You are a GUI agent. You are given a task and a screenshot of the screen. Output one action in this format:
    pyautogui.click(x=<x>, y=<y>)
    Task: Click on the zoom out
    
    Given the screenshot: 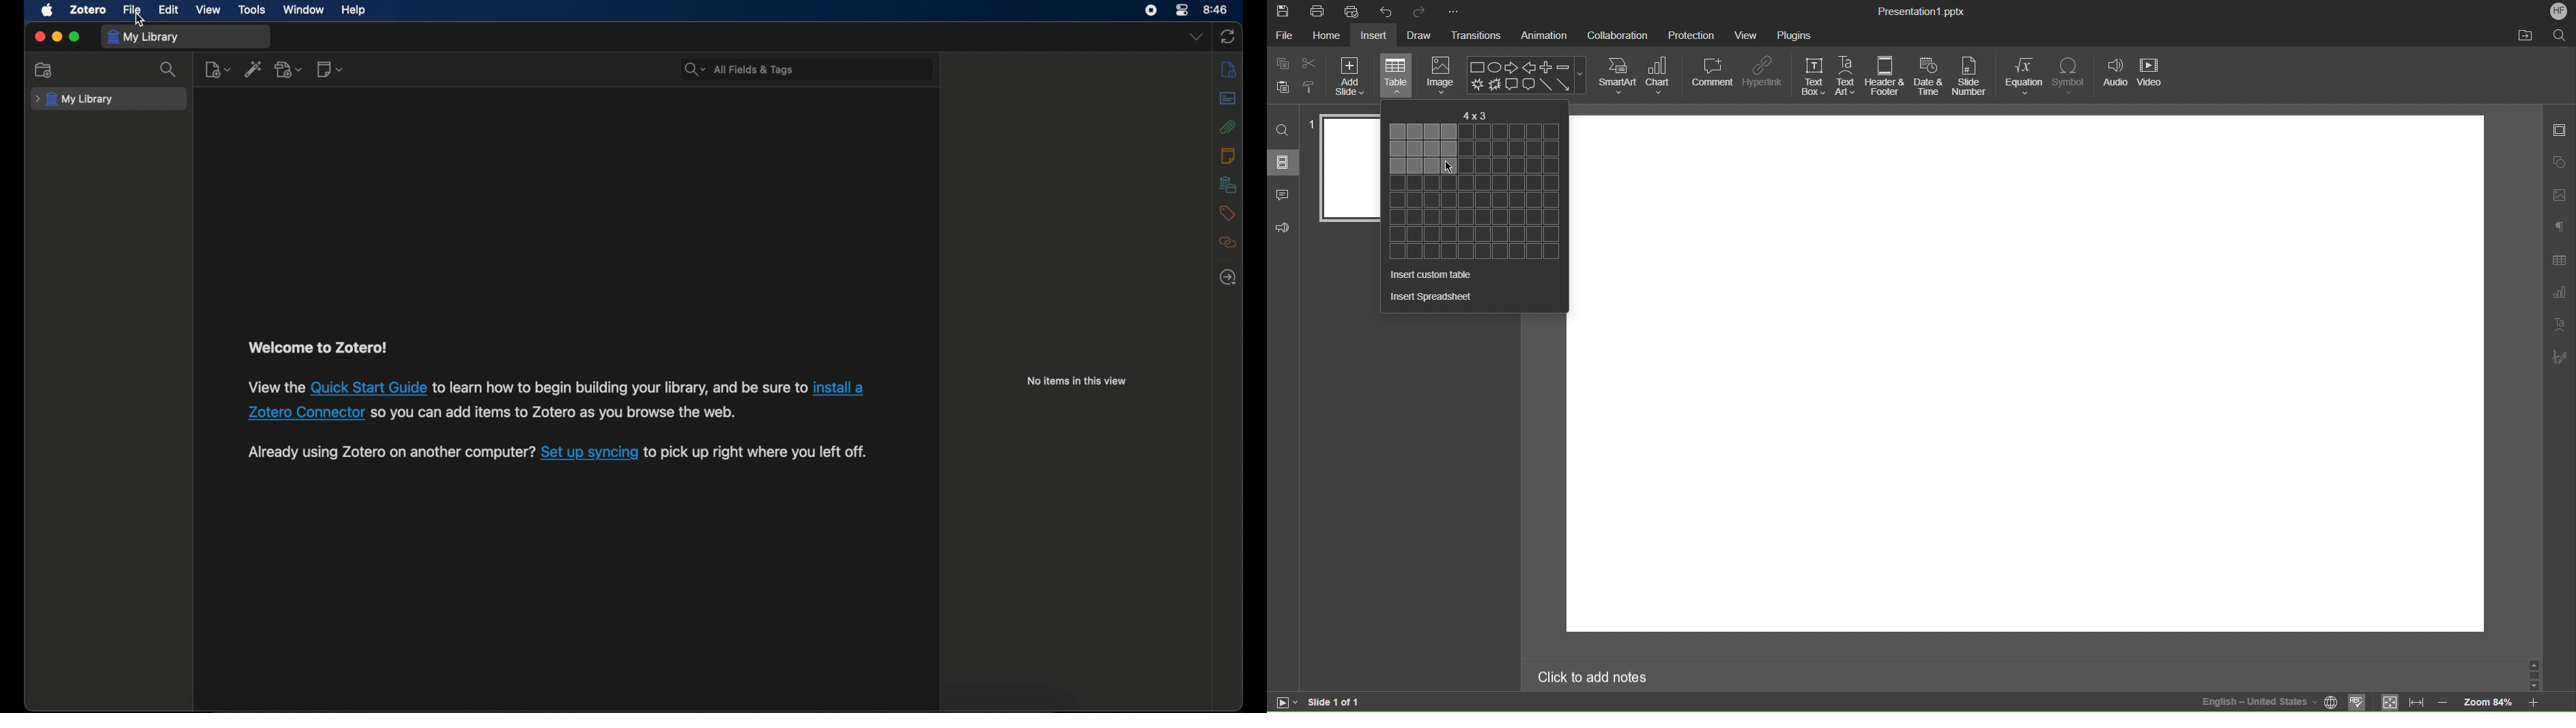 What is the action you would take?
    pyautogui.click(x=2443, y=702)
    